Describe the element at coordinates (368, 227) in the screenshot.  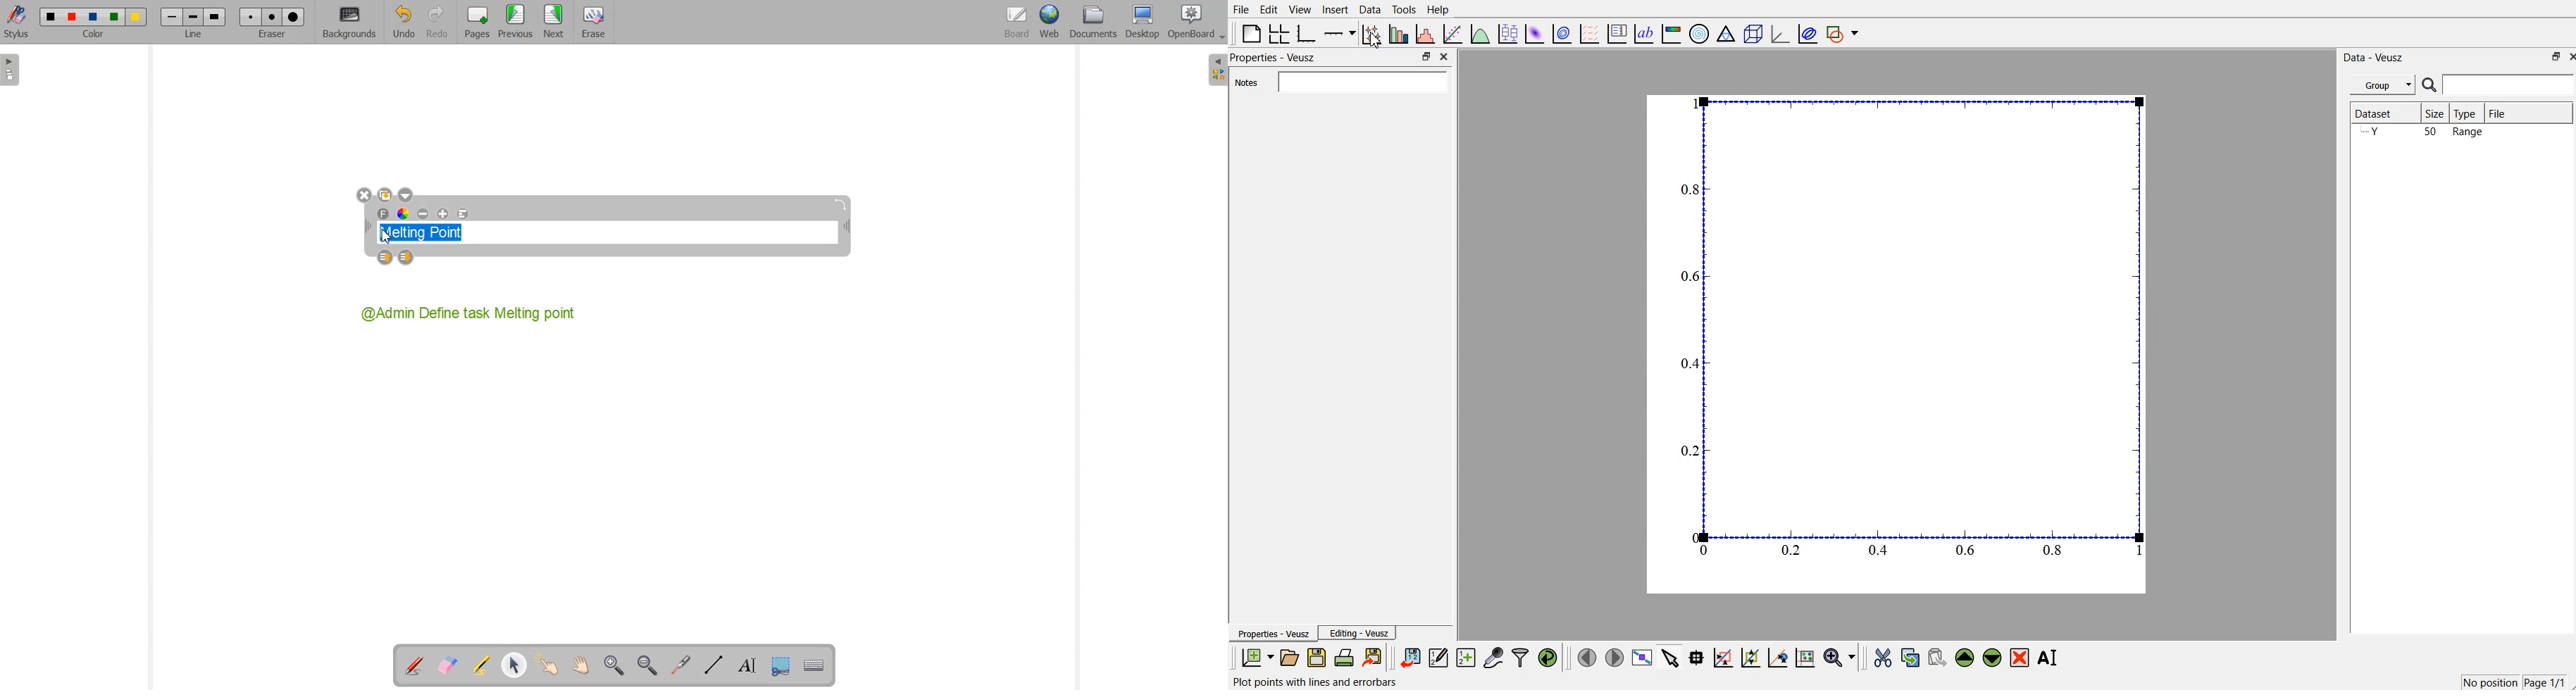
I see `Text box width adjuster` at that location.